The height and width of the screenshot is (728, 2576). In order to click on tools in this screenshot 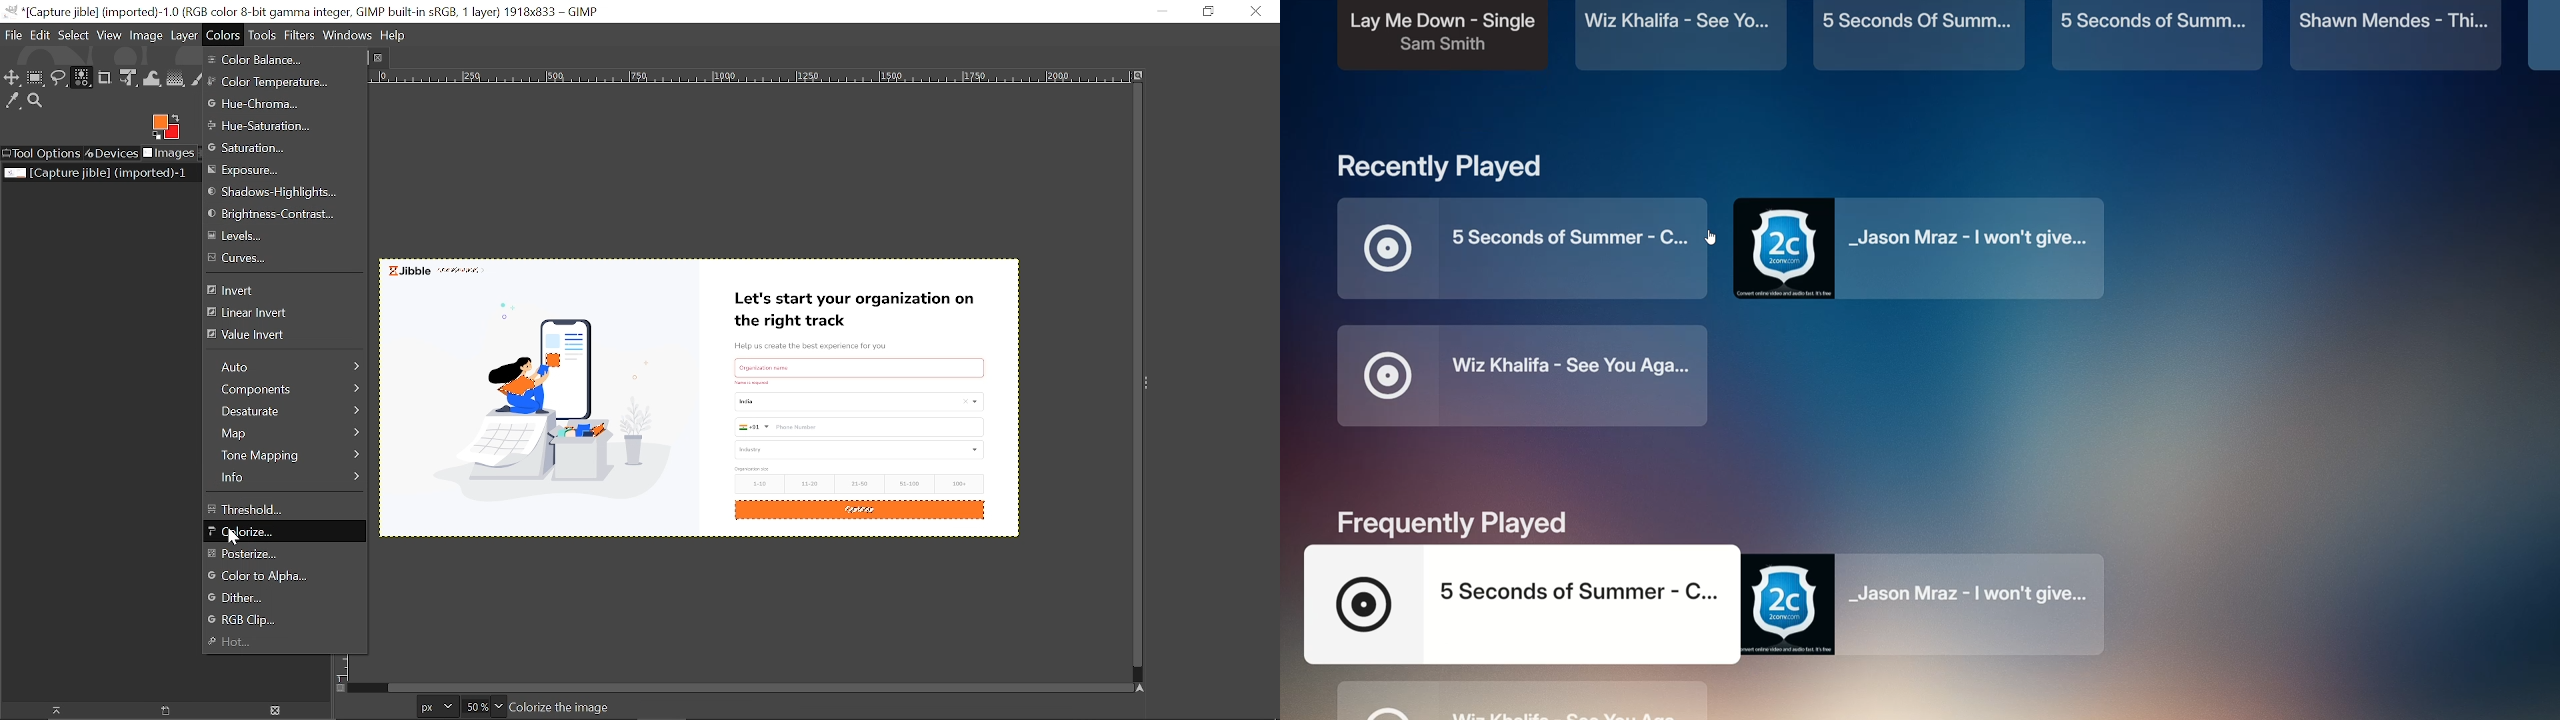, I will do `click(260, 36)`.